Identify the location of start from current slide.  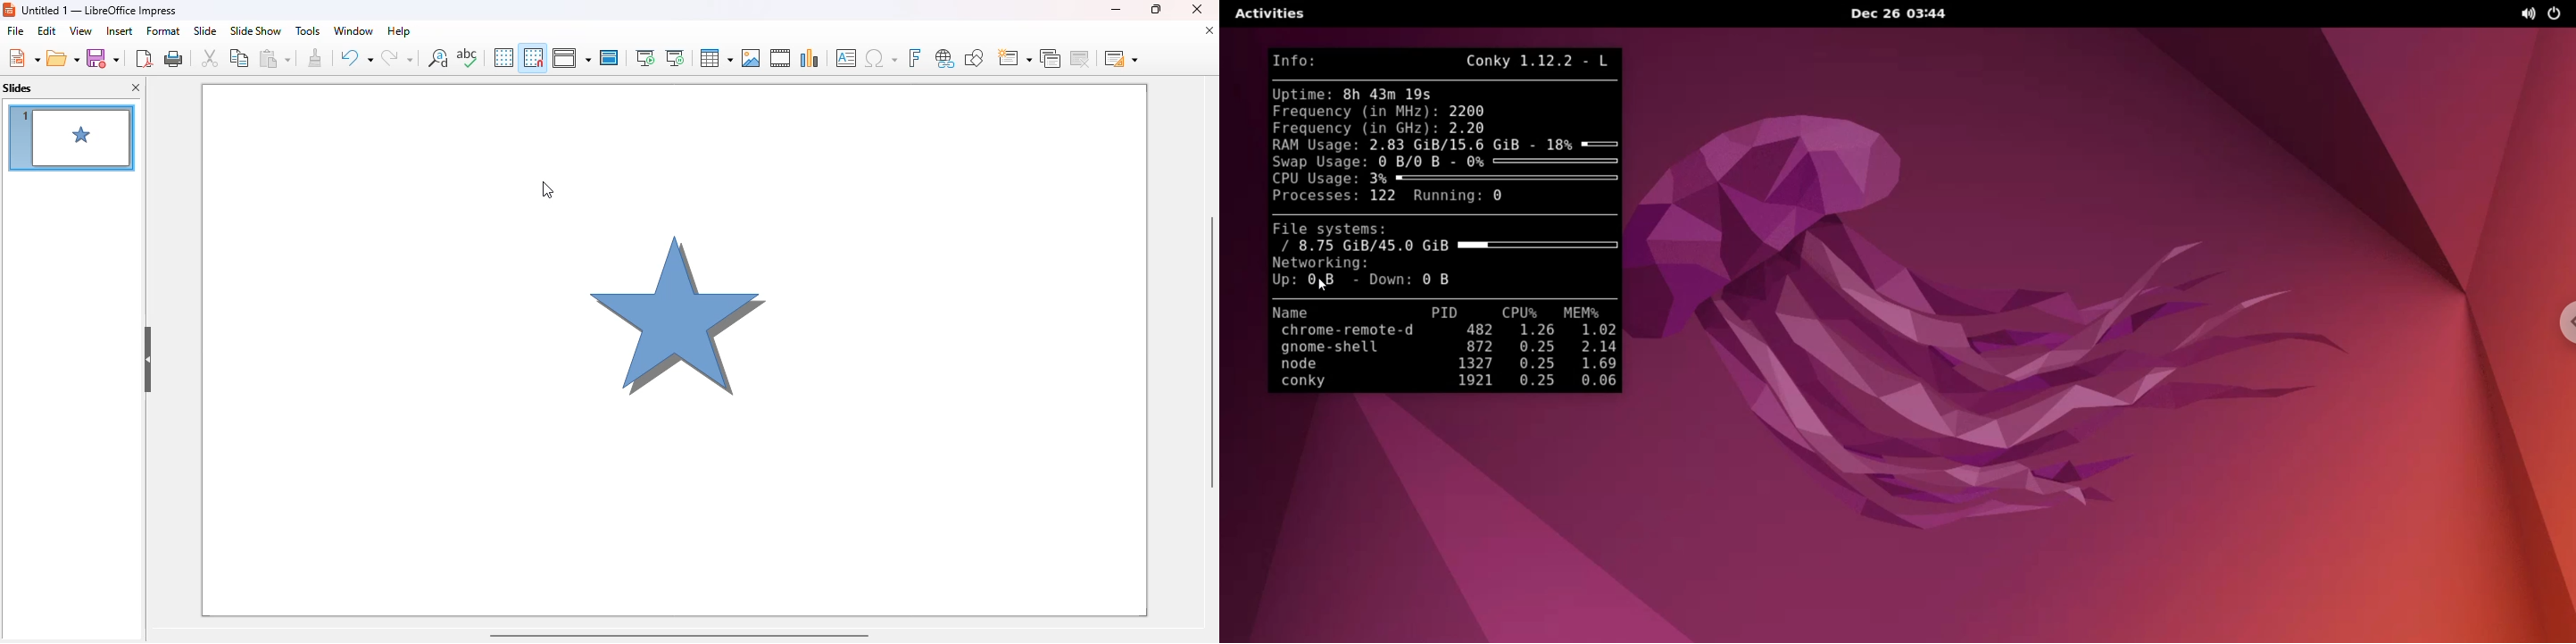
(675, 58).